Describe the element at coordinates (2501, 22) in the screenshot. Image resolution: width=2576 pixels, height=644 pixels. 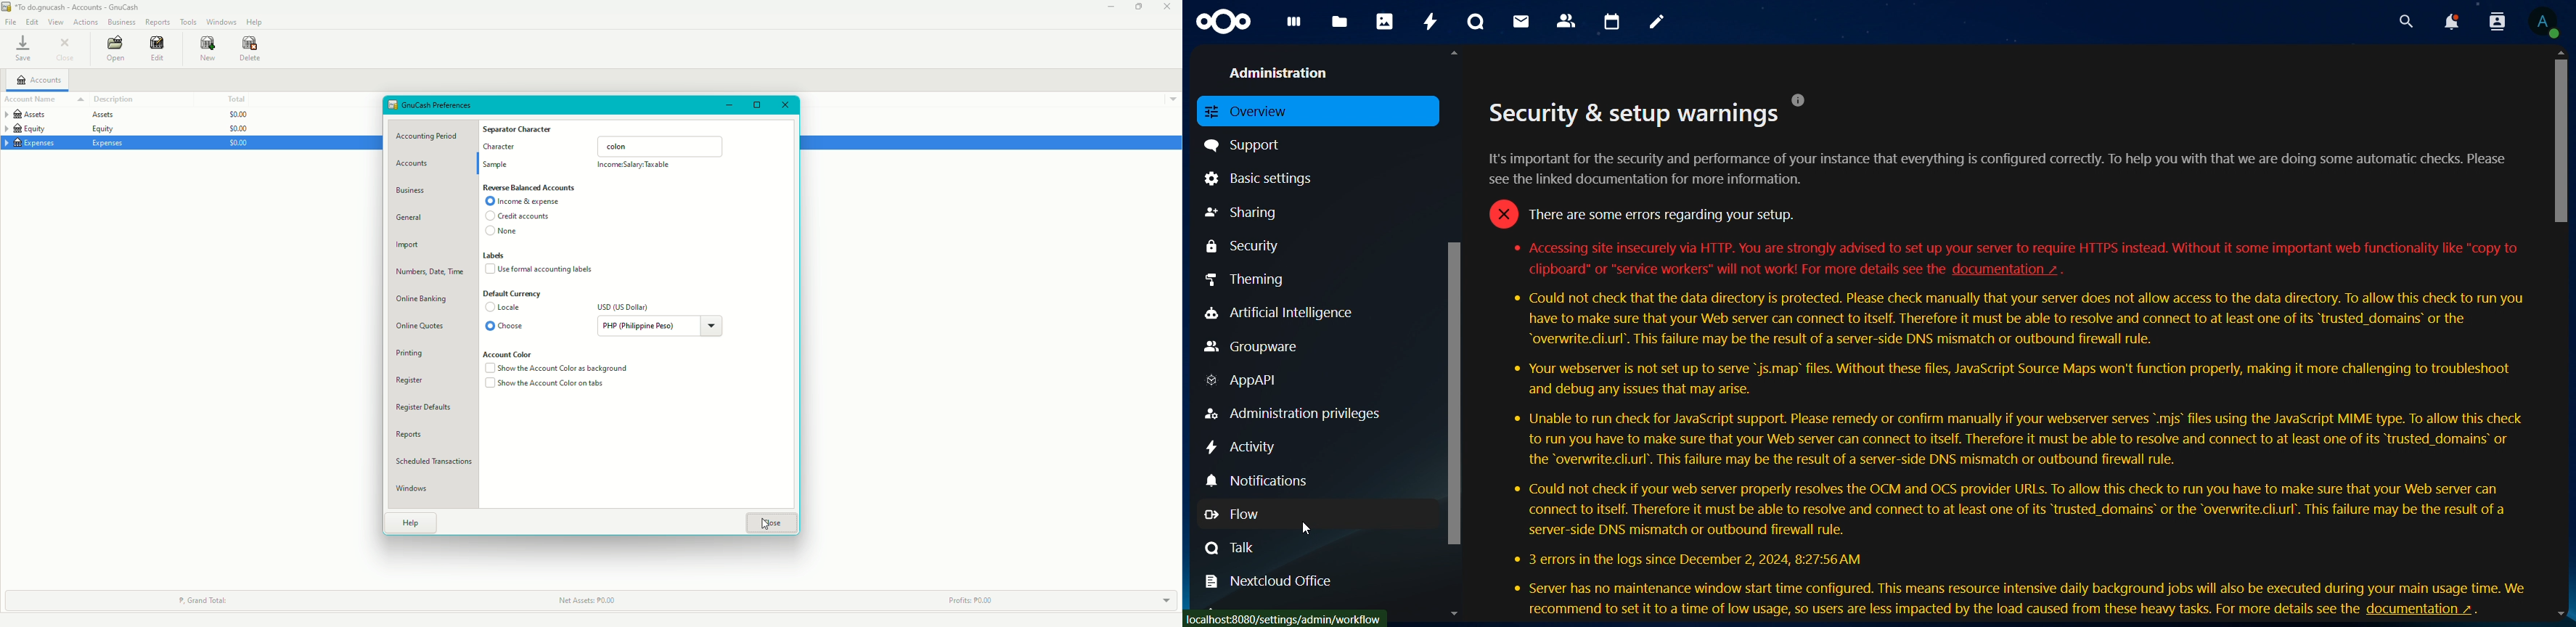
I see `search contacts` at that location.